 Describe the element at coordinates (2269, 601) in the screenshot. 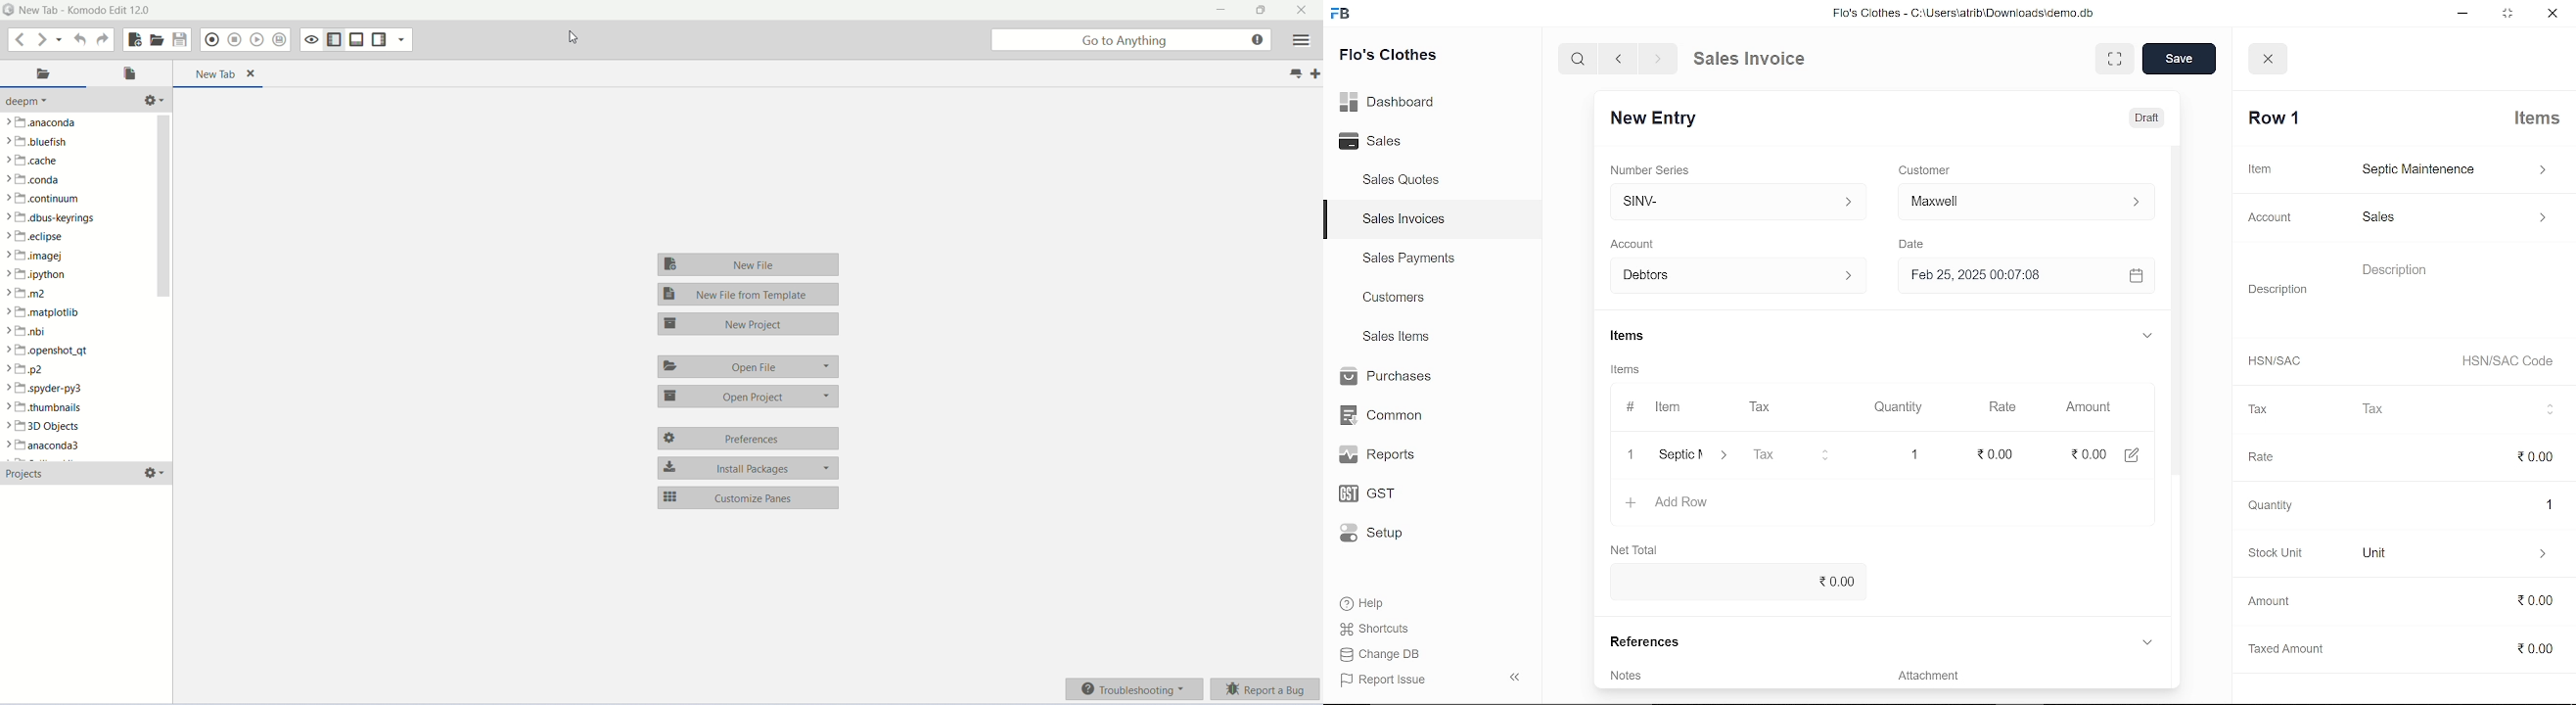

I see `‘Amount.` at that location.